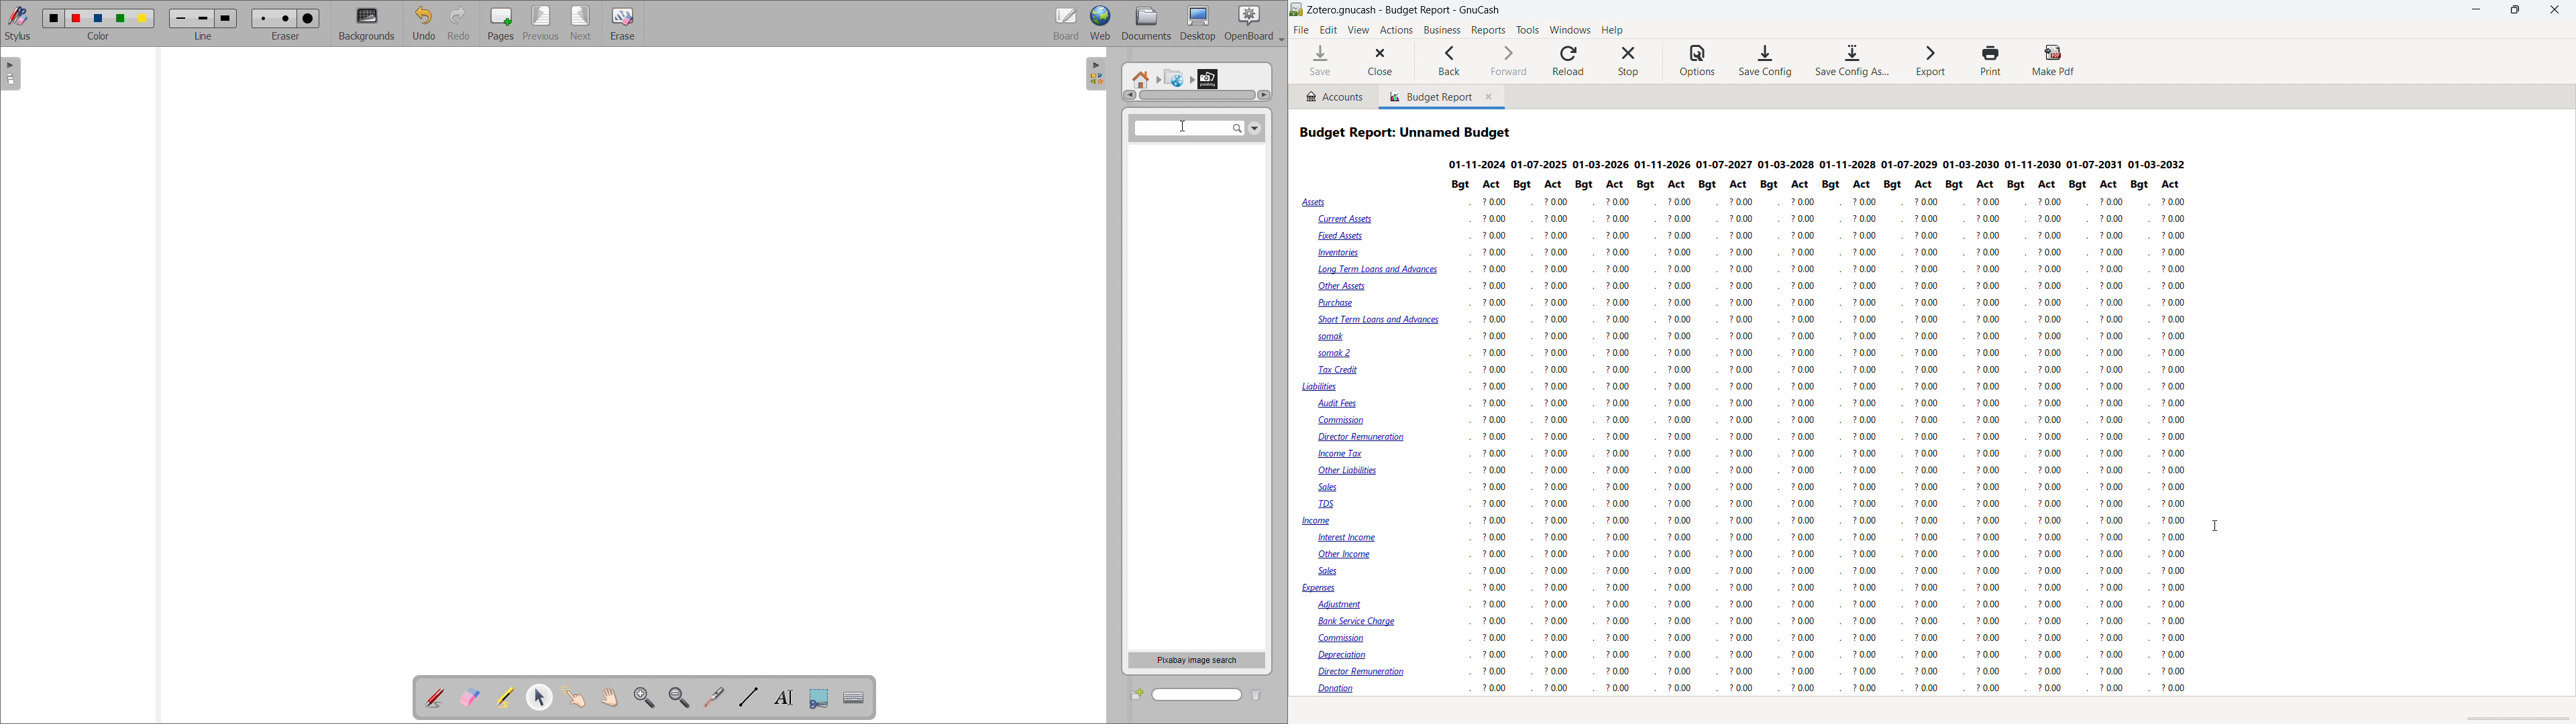 Image resolution: width=2576 pixels, height=728 pixels. I want to click on close tab, so click(1491, 97).